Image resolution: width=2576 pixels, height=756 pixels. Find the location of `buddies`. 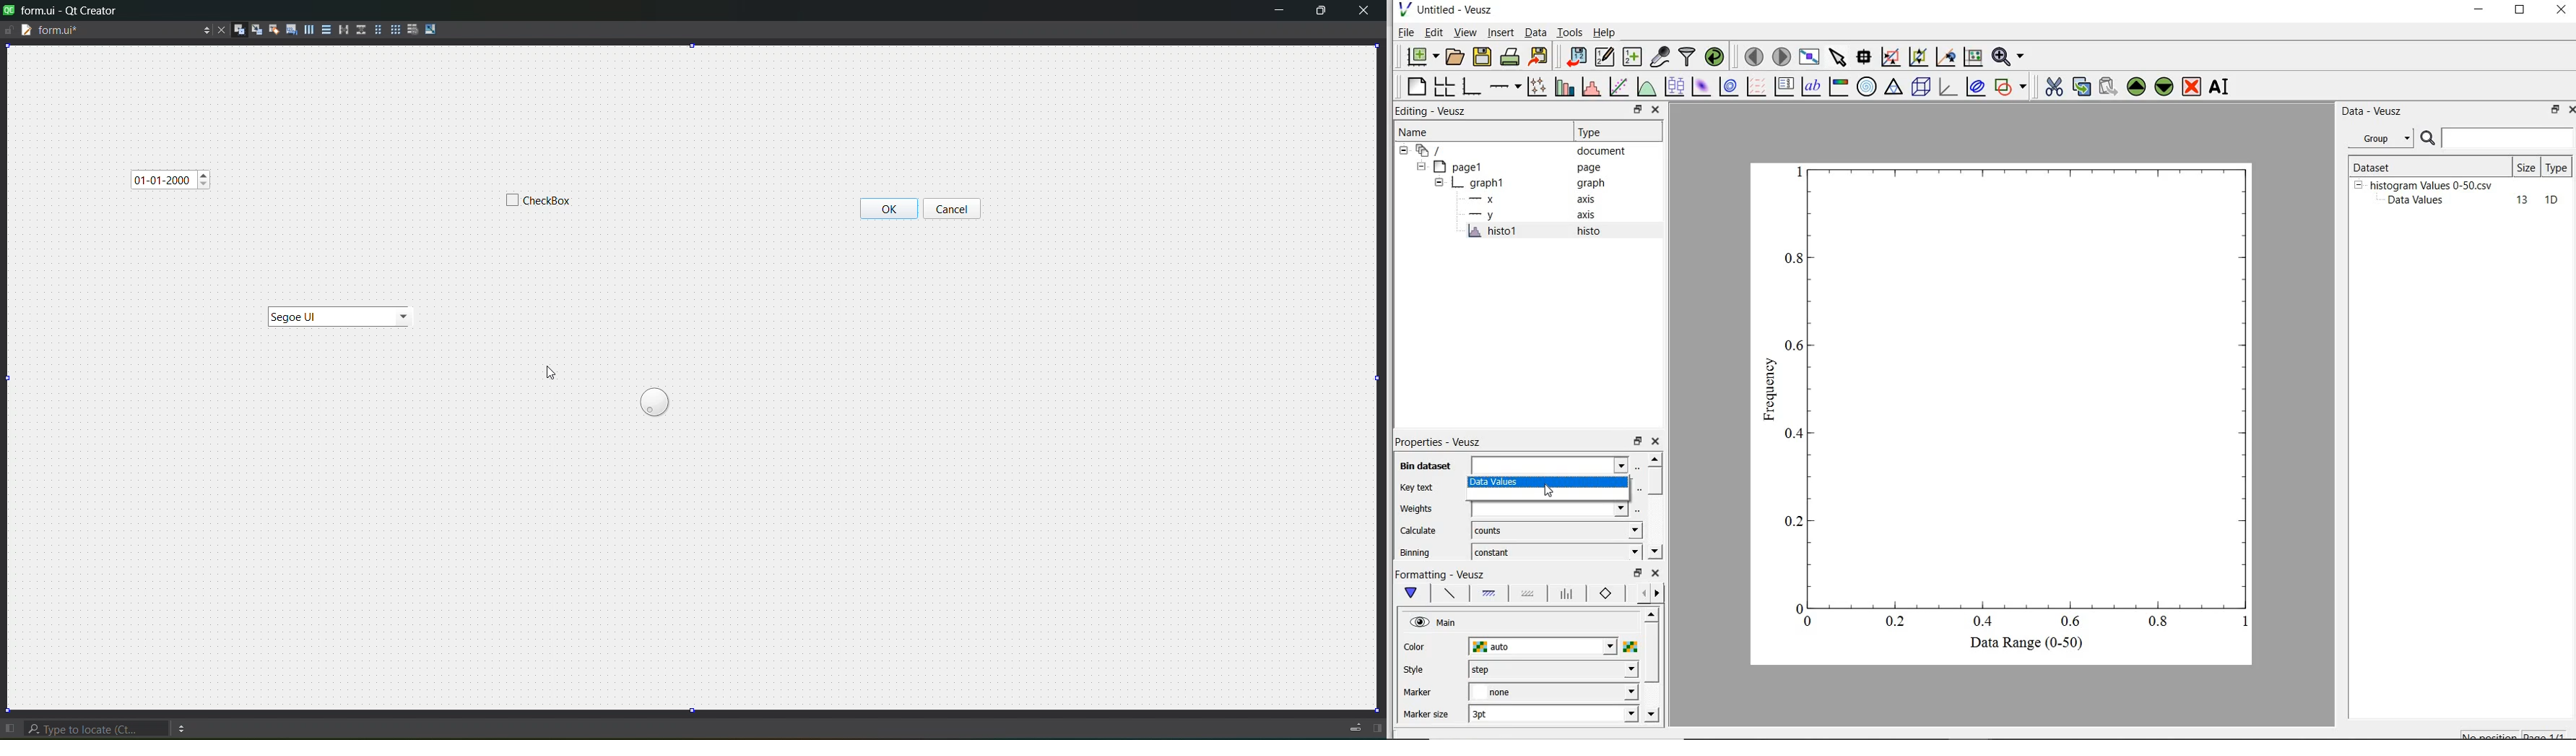

buddies is located at coordinates (271, 30).